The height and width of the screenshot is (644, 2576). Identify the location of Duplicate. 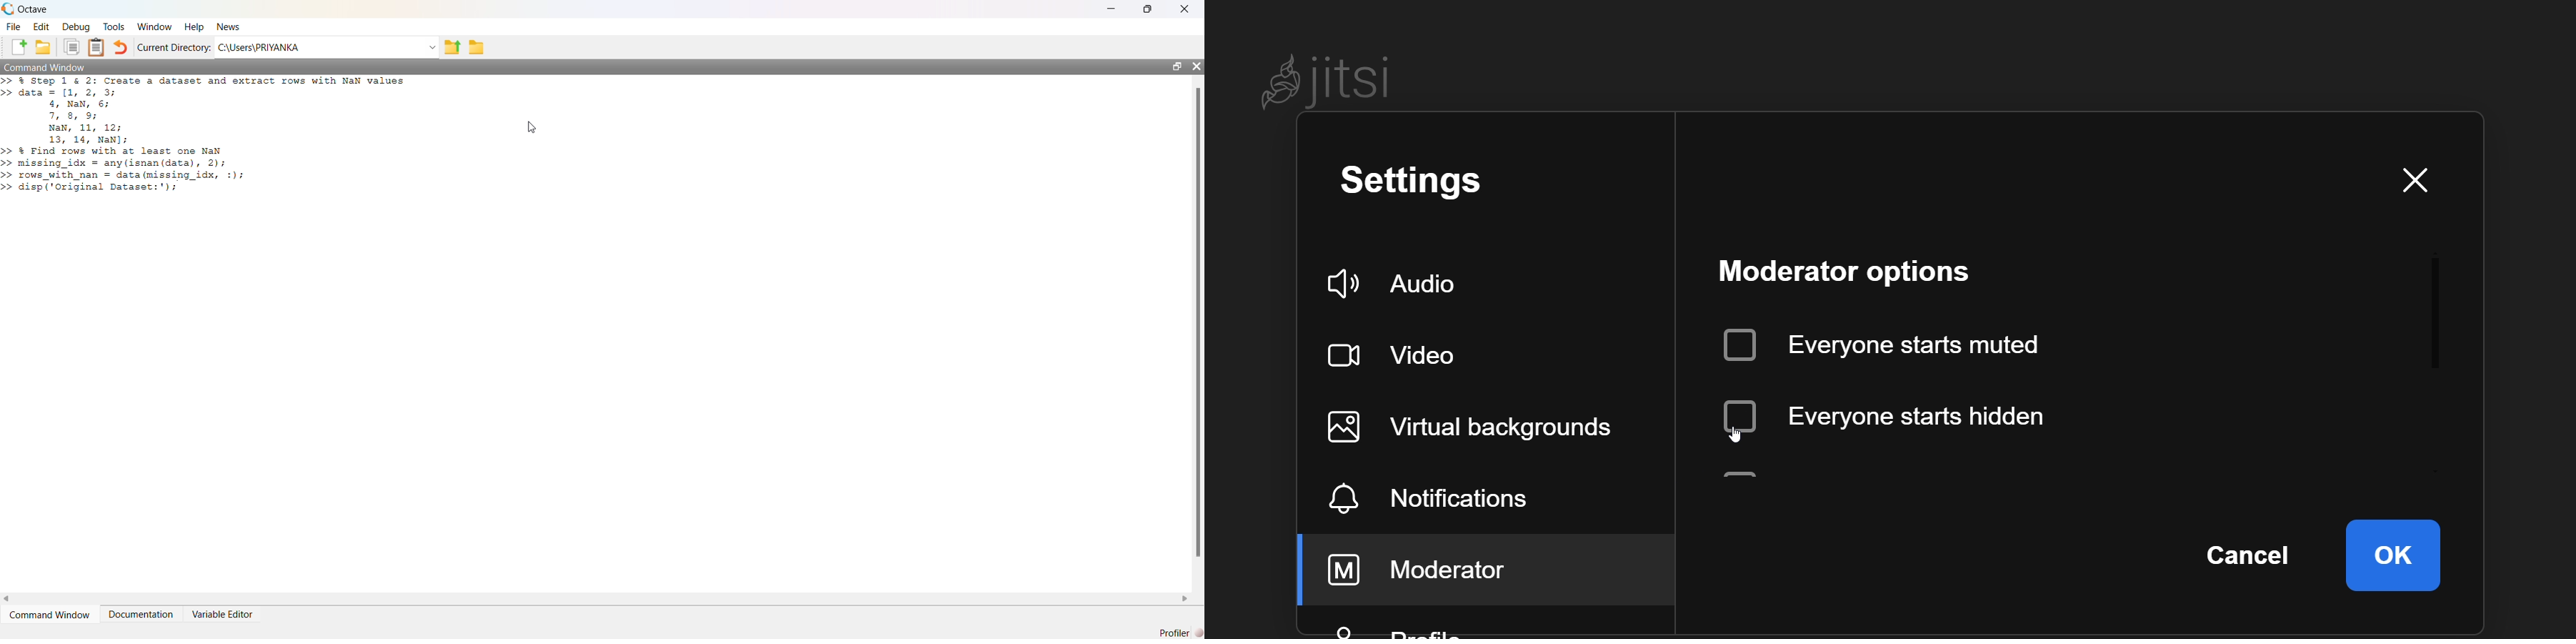
(72, 47).